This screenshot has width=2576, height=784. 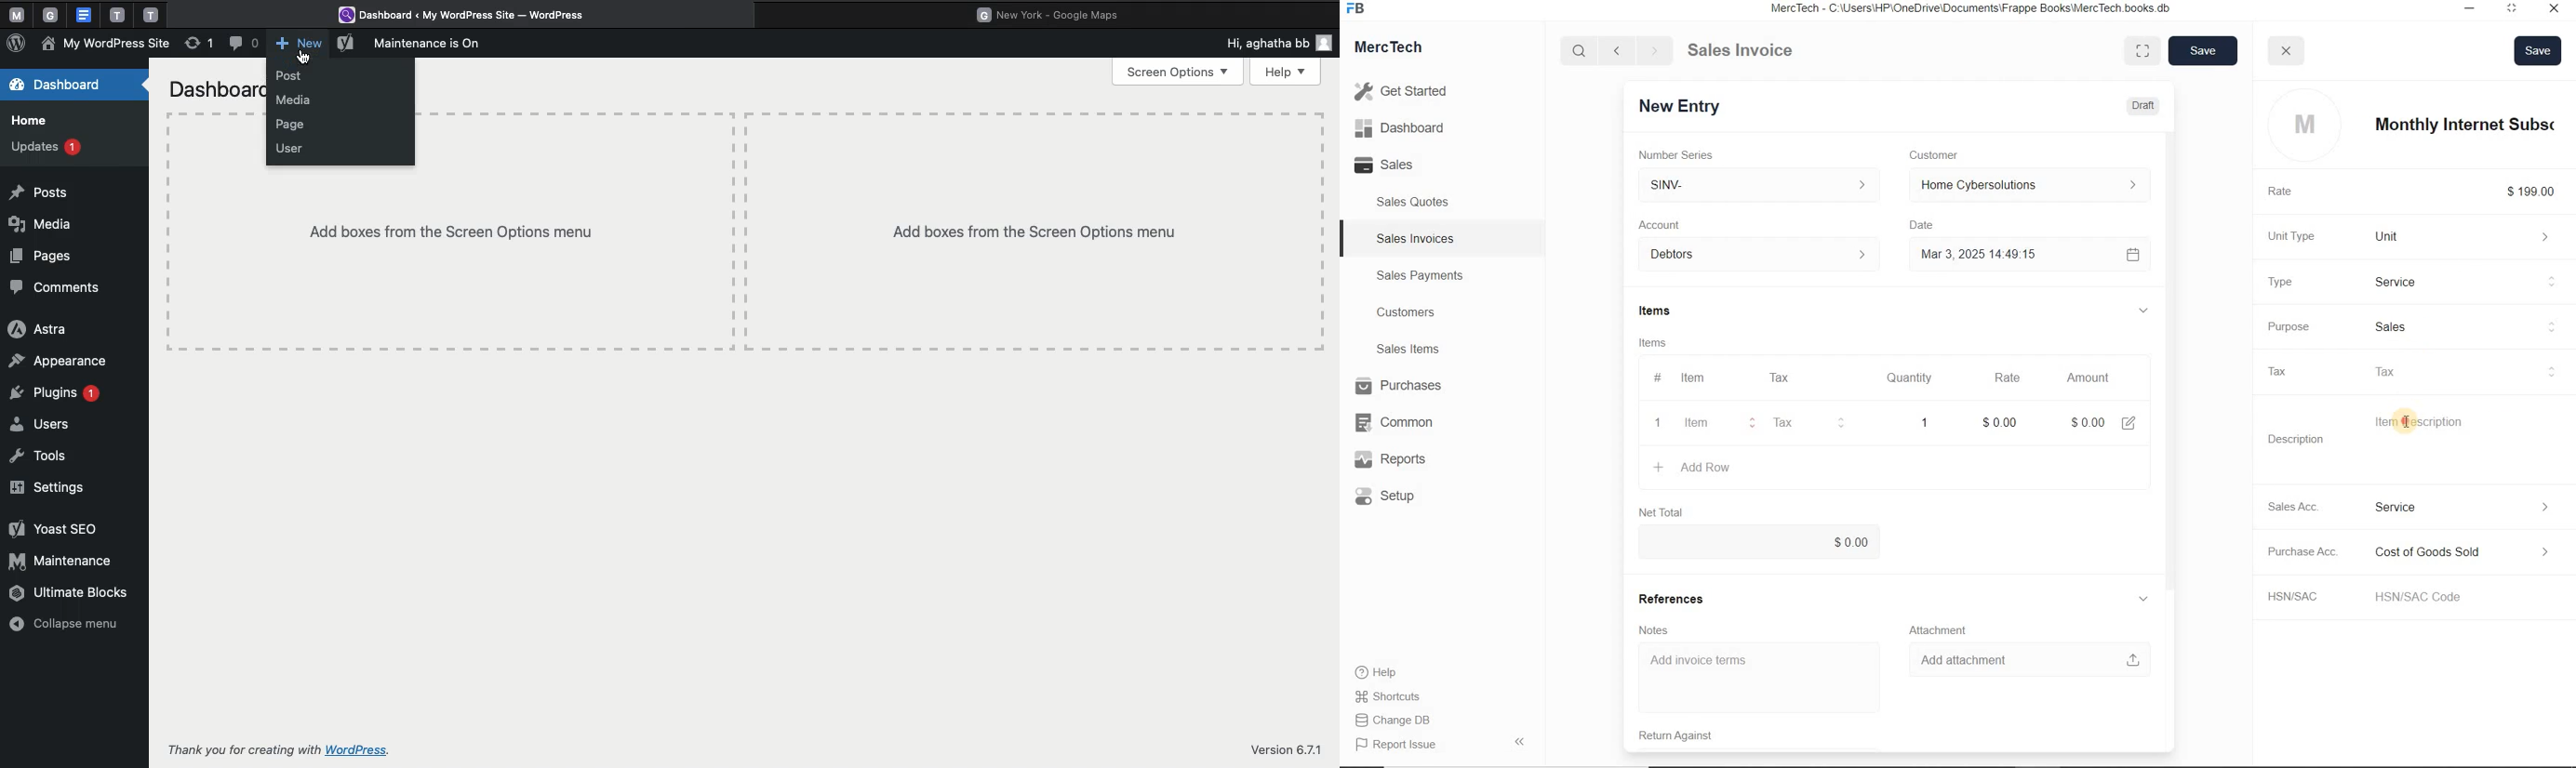 I want to click on Post, so click(x=296, y=76).